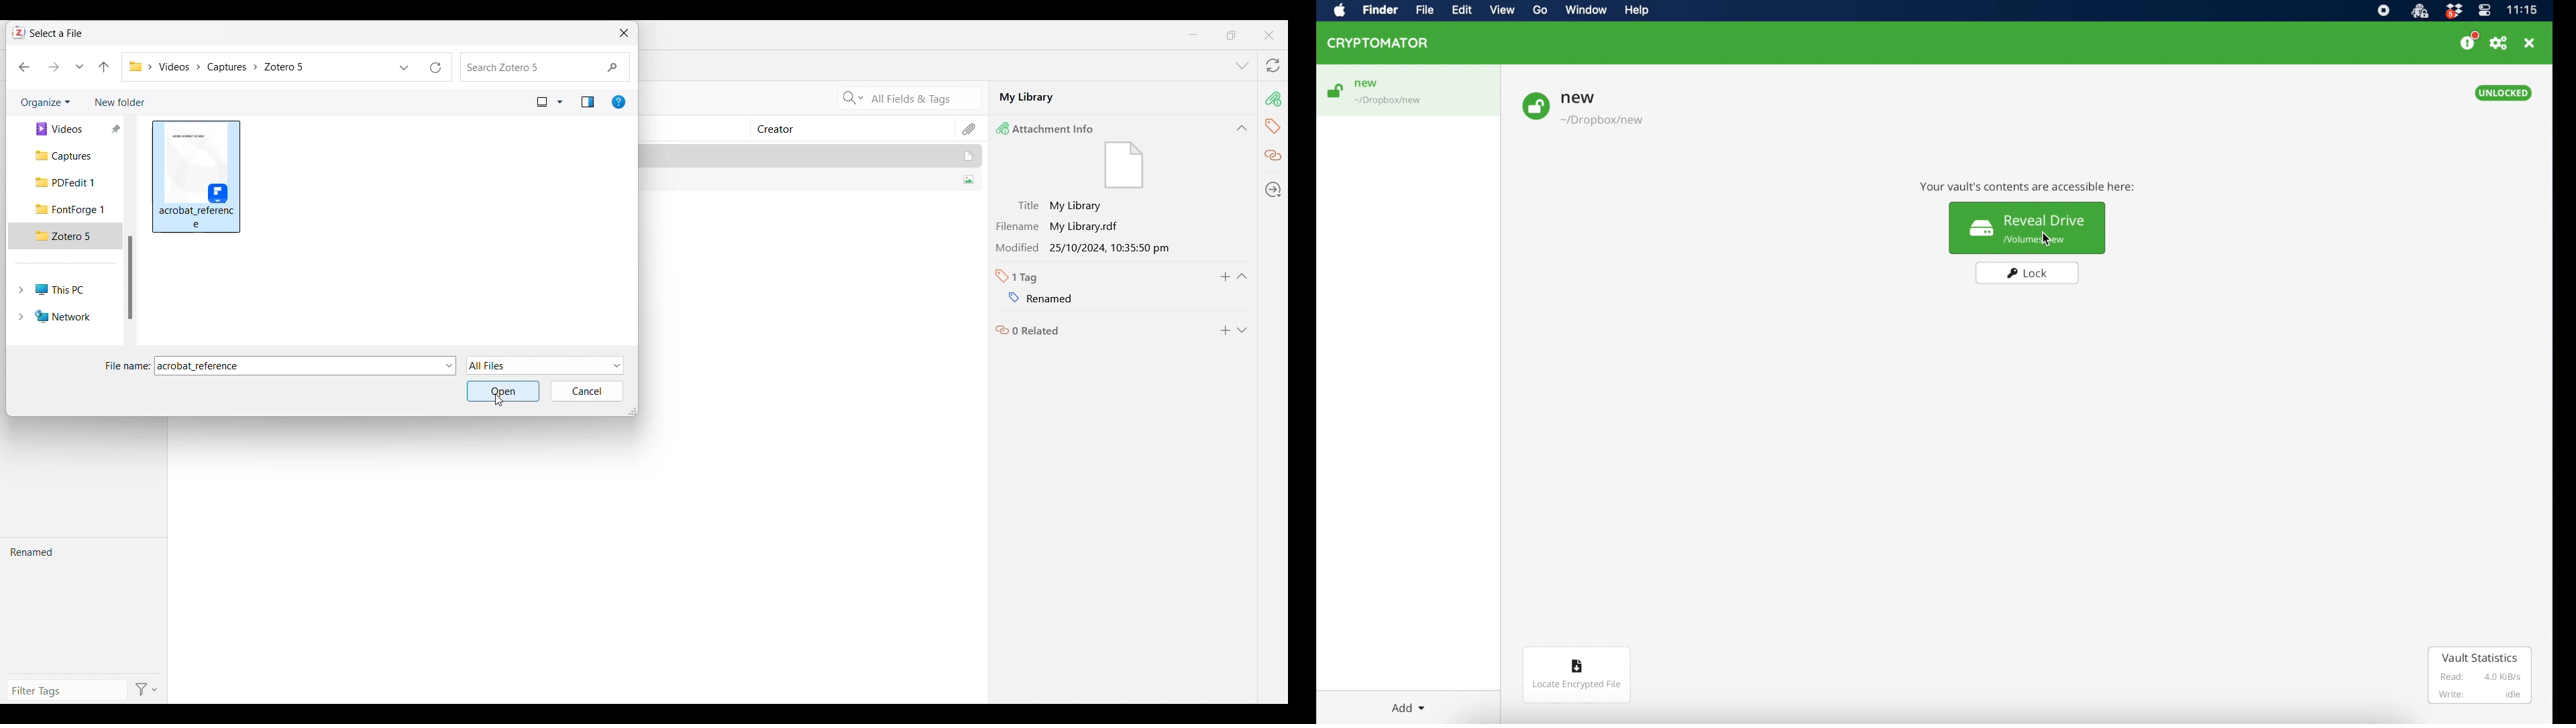 The height and width of the screenshot is (728, 2576). Describe the element at coordinates (71, 182) in the screenshot. I see `PDFedit 1 folder` at that location.